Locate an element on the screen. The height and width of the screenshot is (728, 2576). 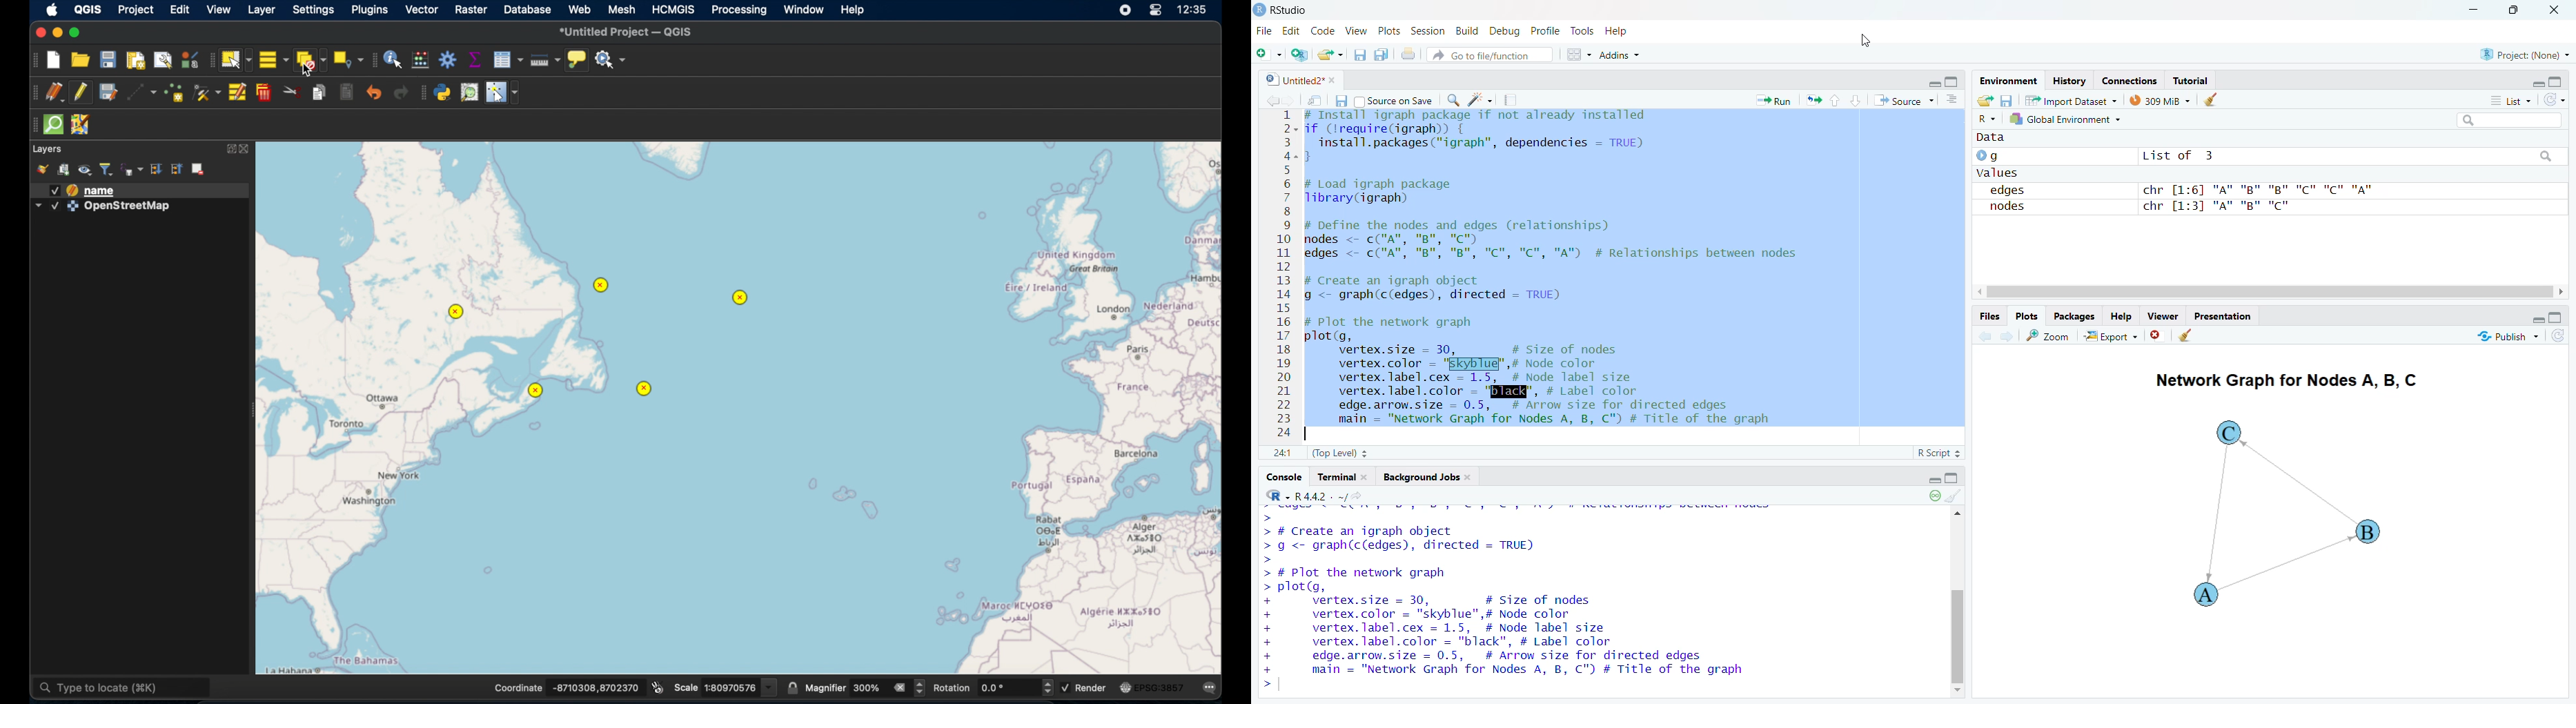
clear is located at coordinates (2185, 338).